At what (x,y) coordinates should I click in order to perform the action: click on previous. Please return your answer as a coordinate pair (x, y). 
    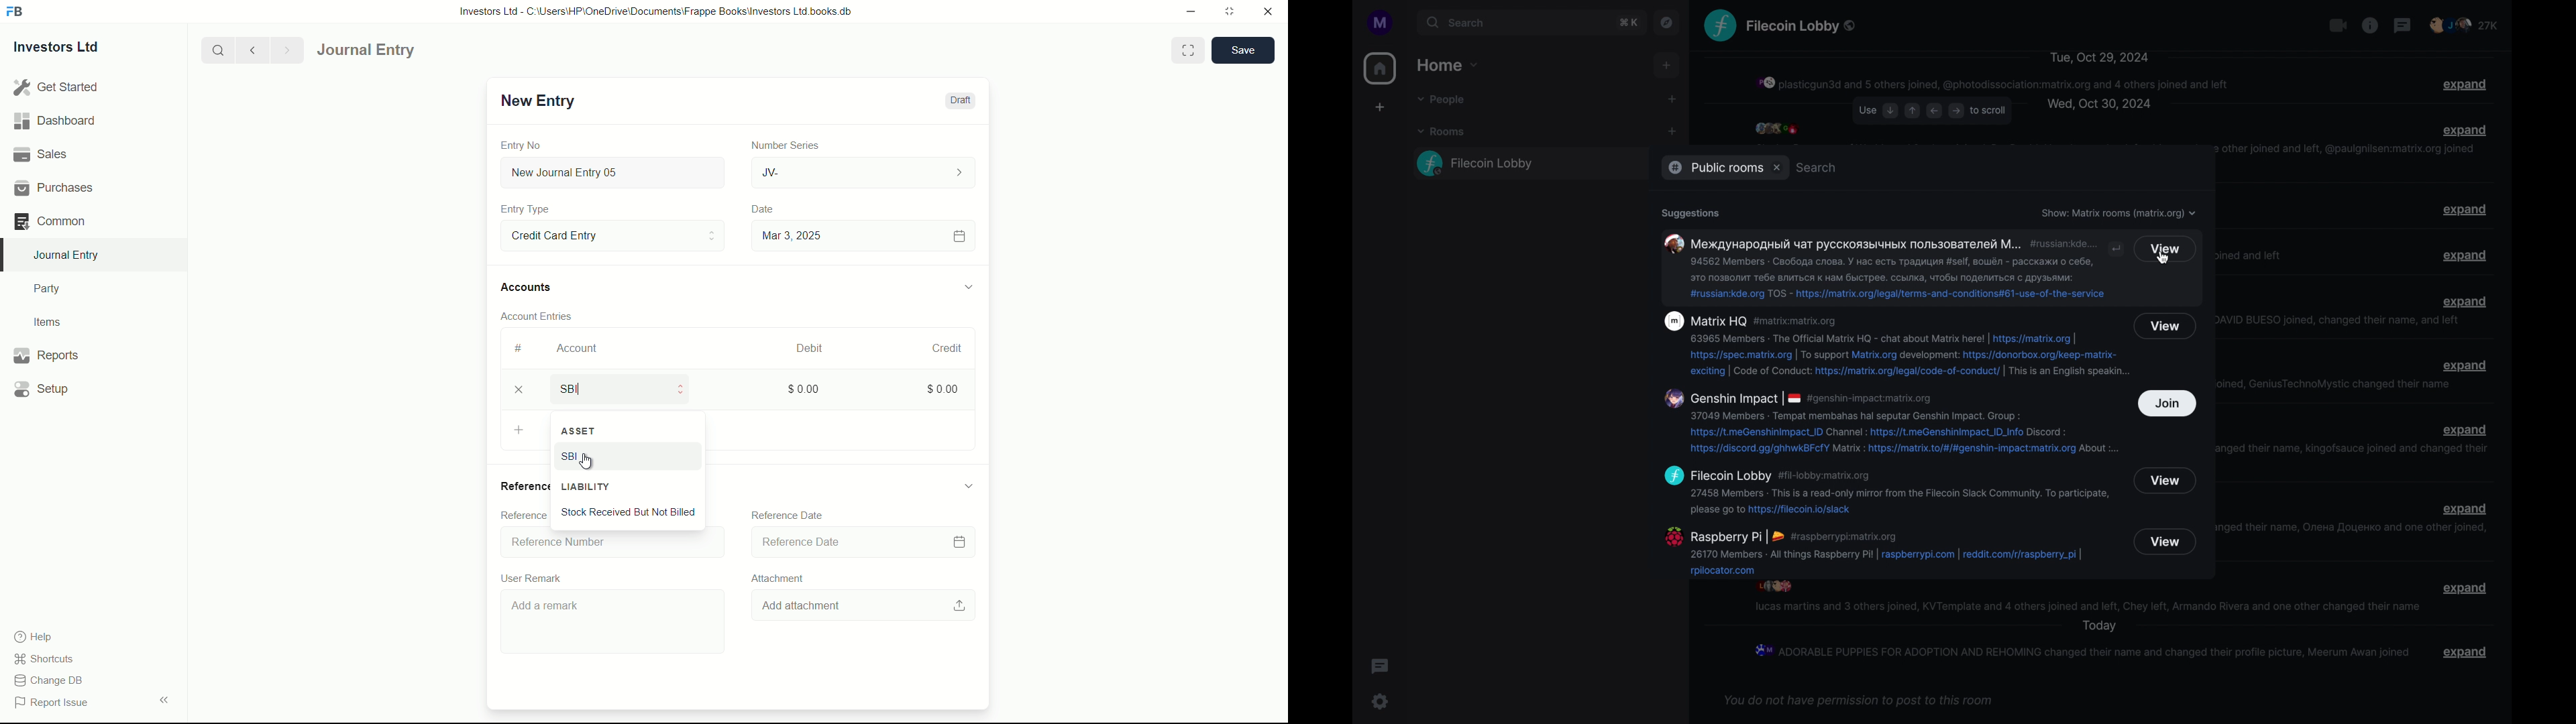
    Looking at the image, I should click on (251, 50).